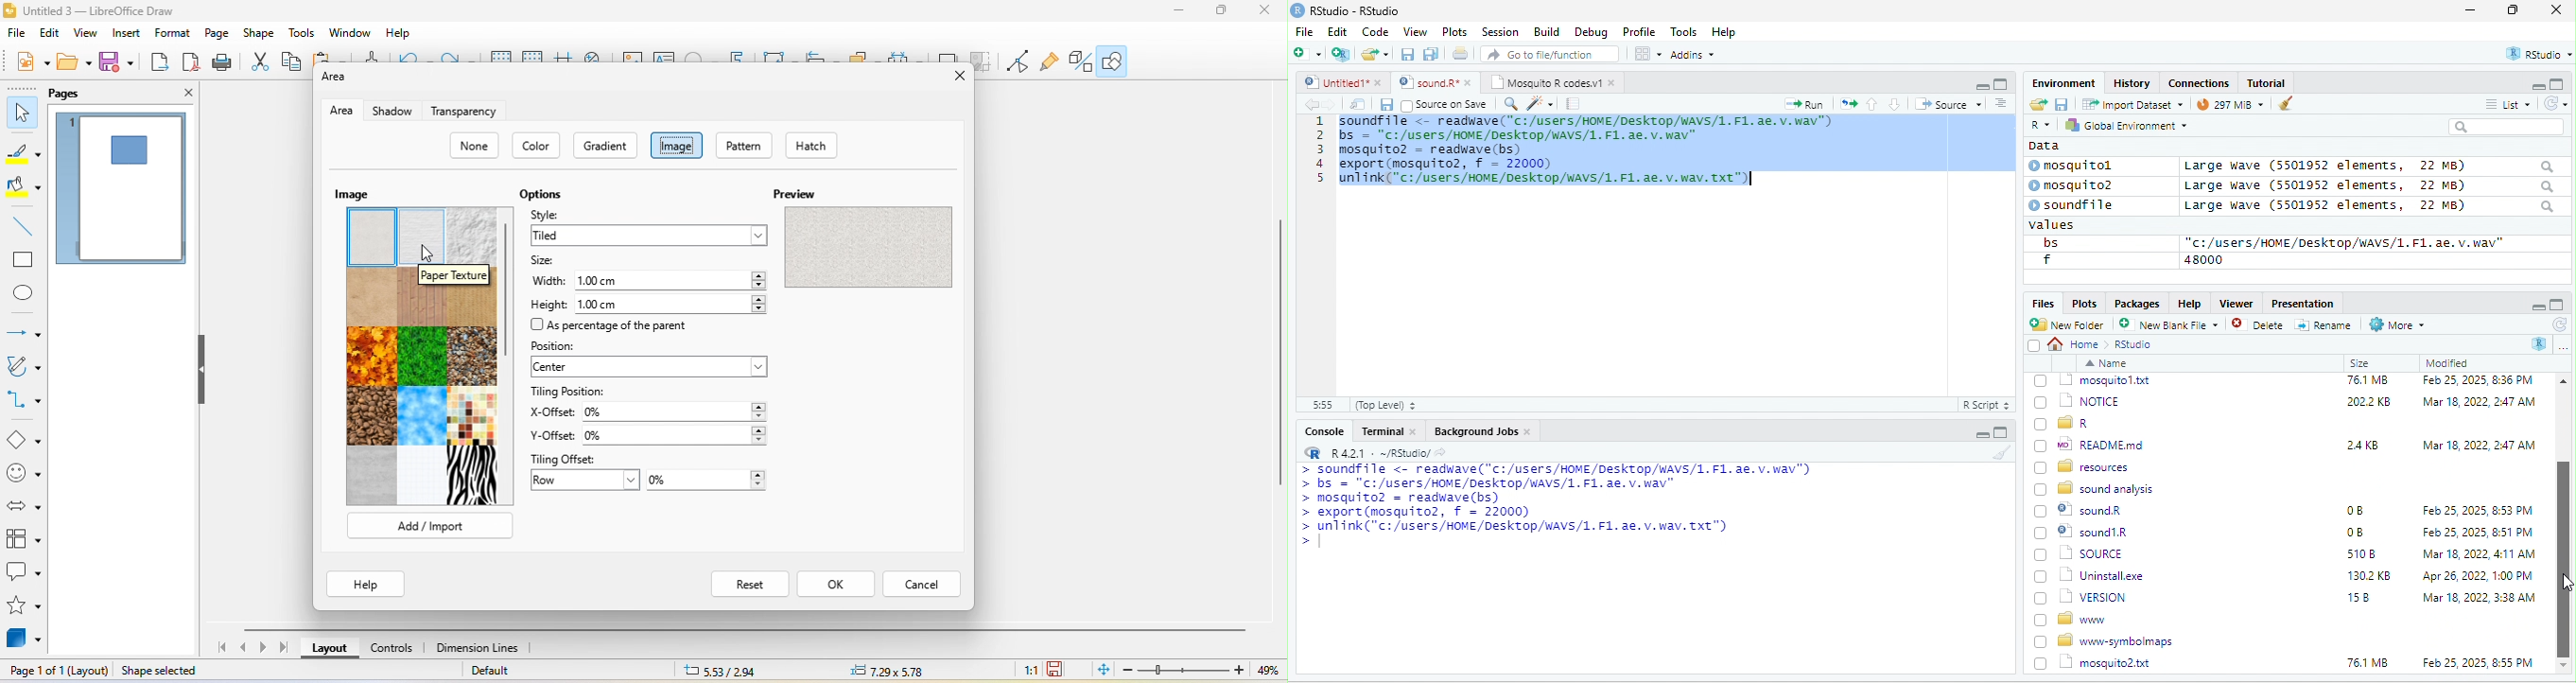 Image resolution: width=2576 pixels, height=700 pixels. I want to click on 7.29x5.78, so click(891, 671).